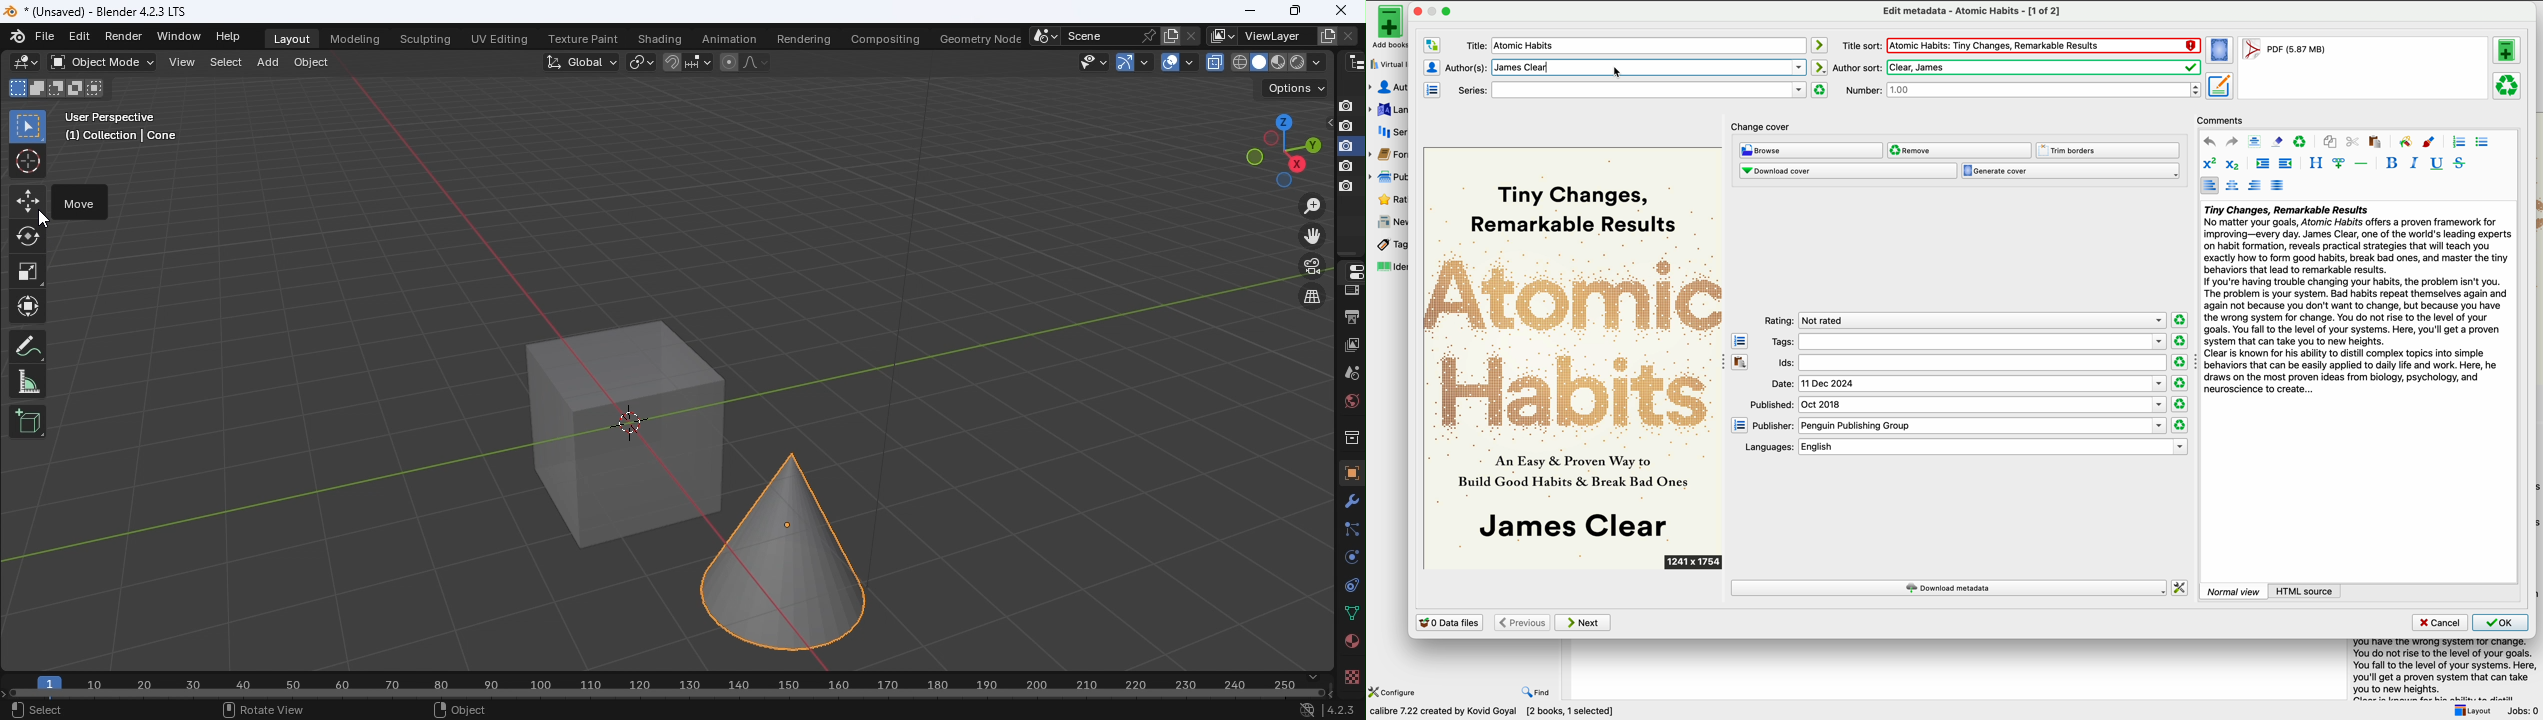  What do you see at coordinates (19, 35) in the screenshot?
I see `Icon` at bounding box center [19, 35].